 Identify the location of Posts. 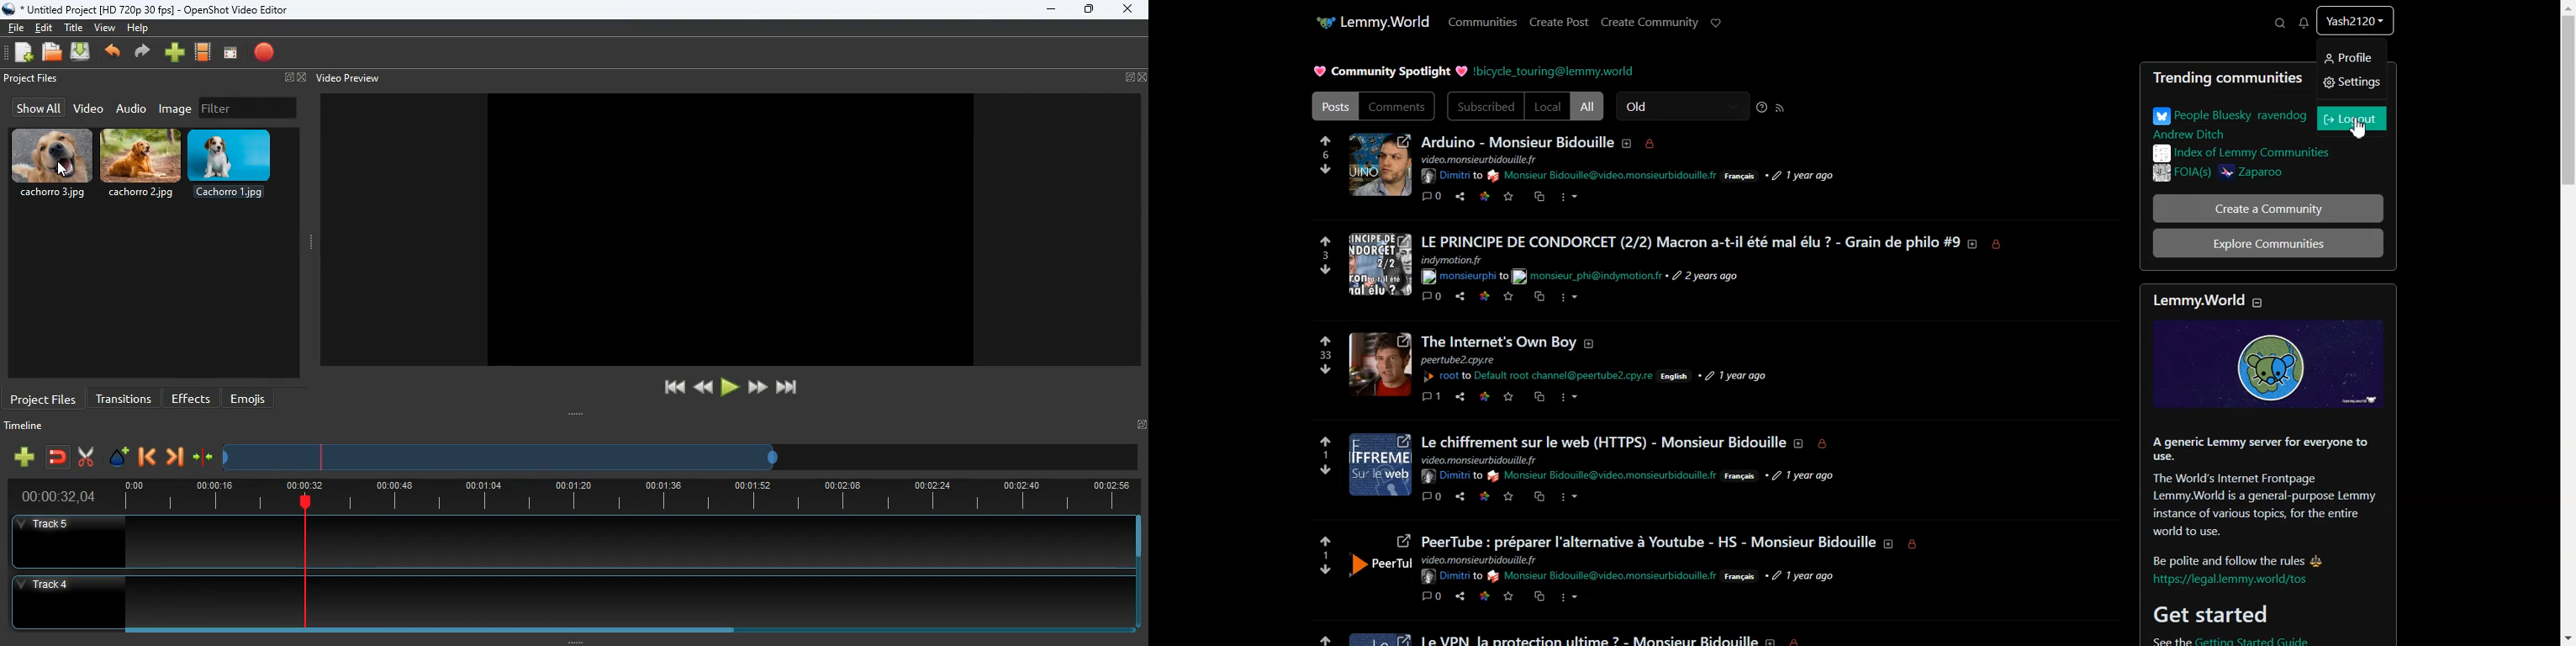
(1333, 106).